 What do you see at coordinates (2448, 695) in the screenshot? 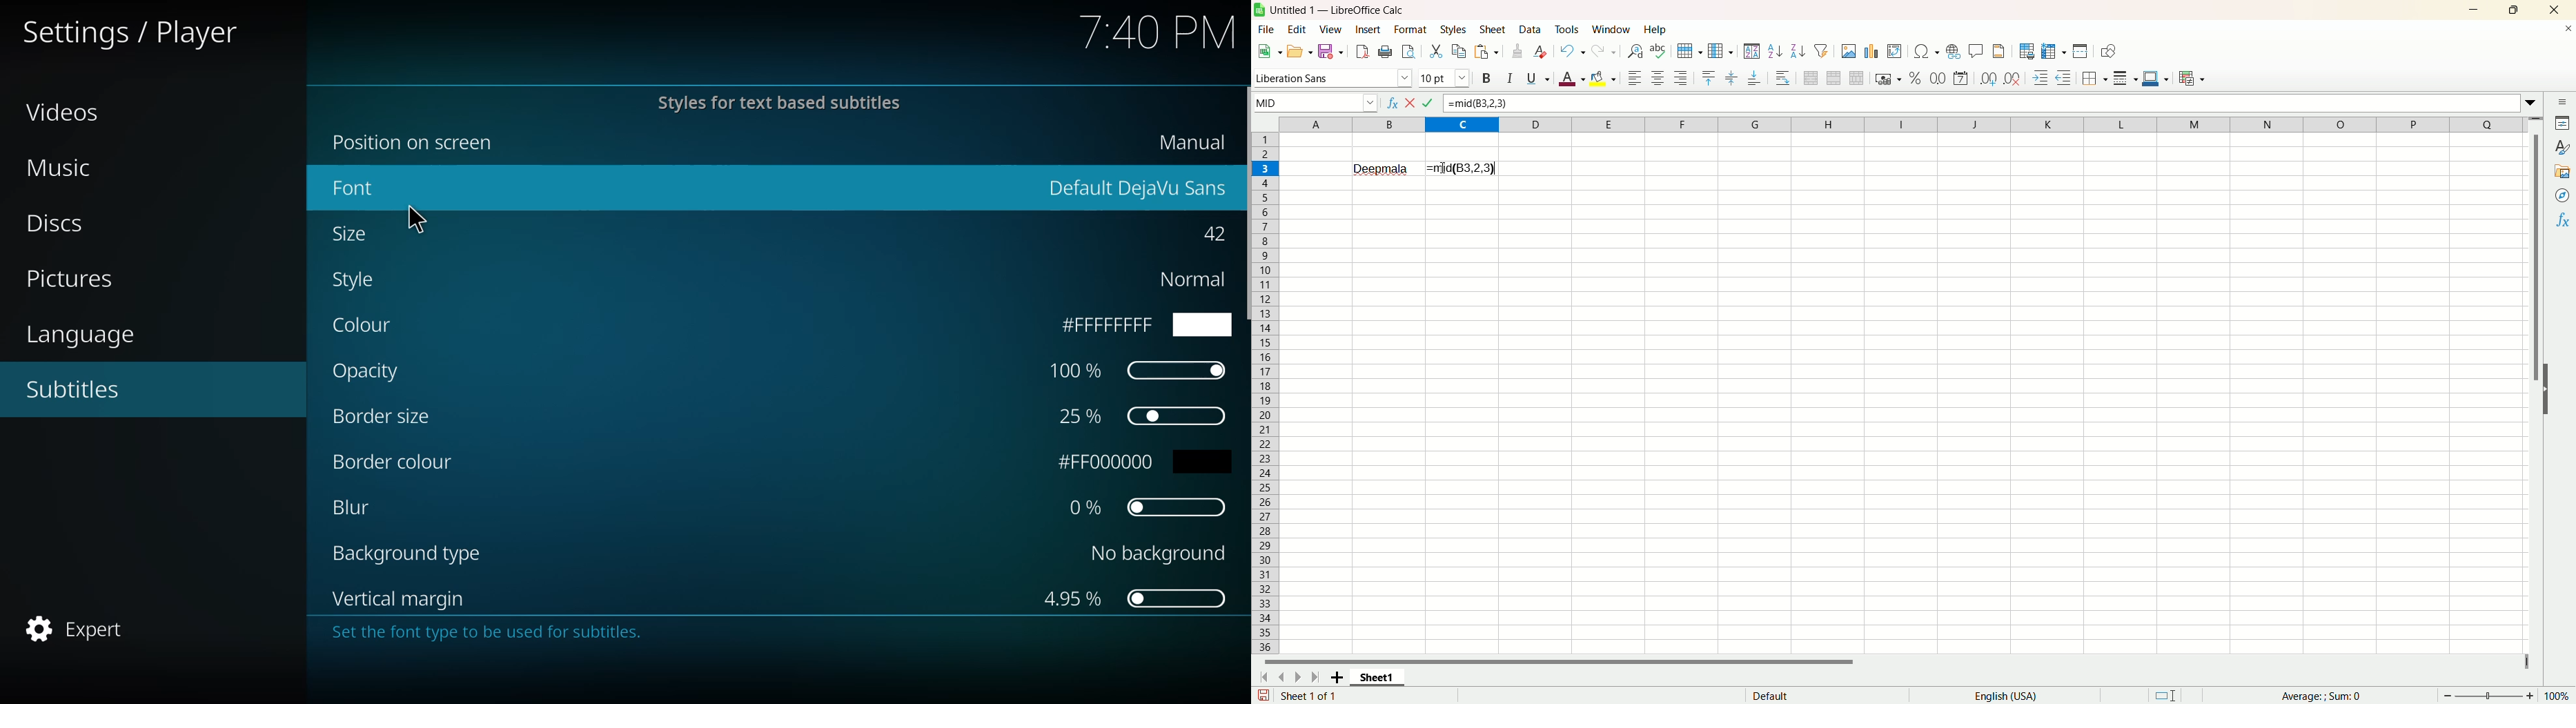
I see `zoom out` at bounding box center [2448, 695].